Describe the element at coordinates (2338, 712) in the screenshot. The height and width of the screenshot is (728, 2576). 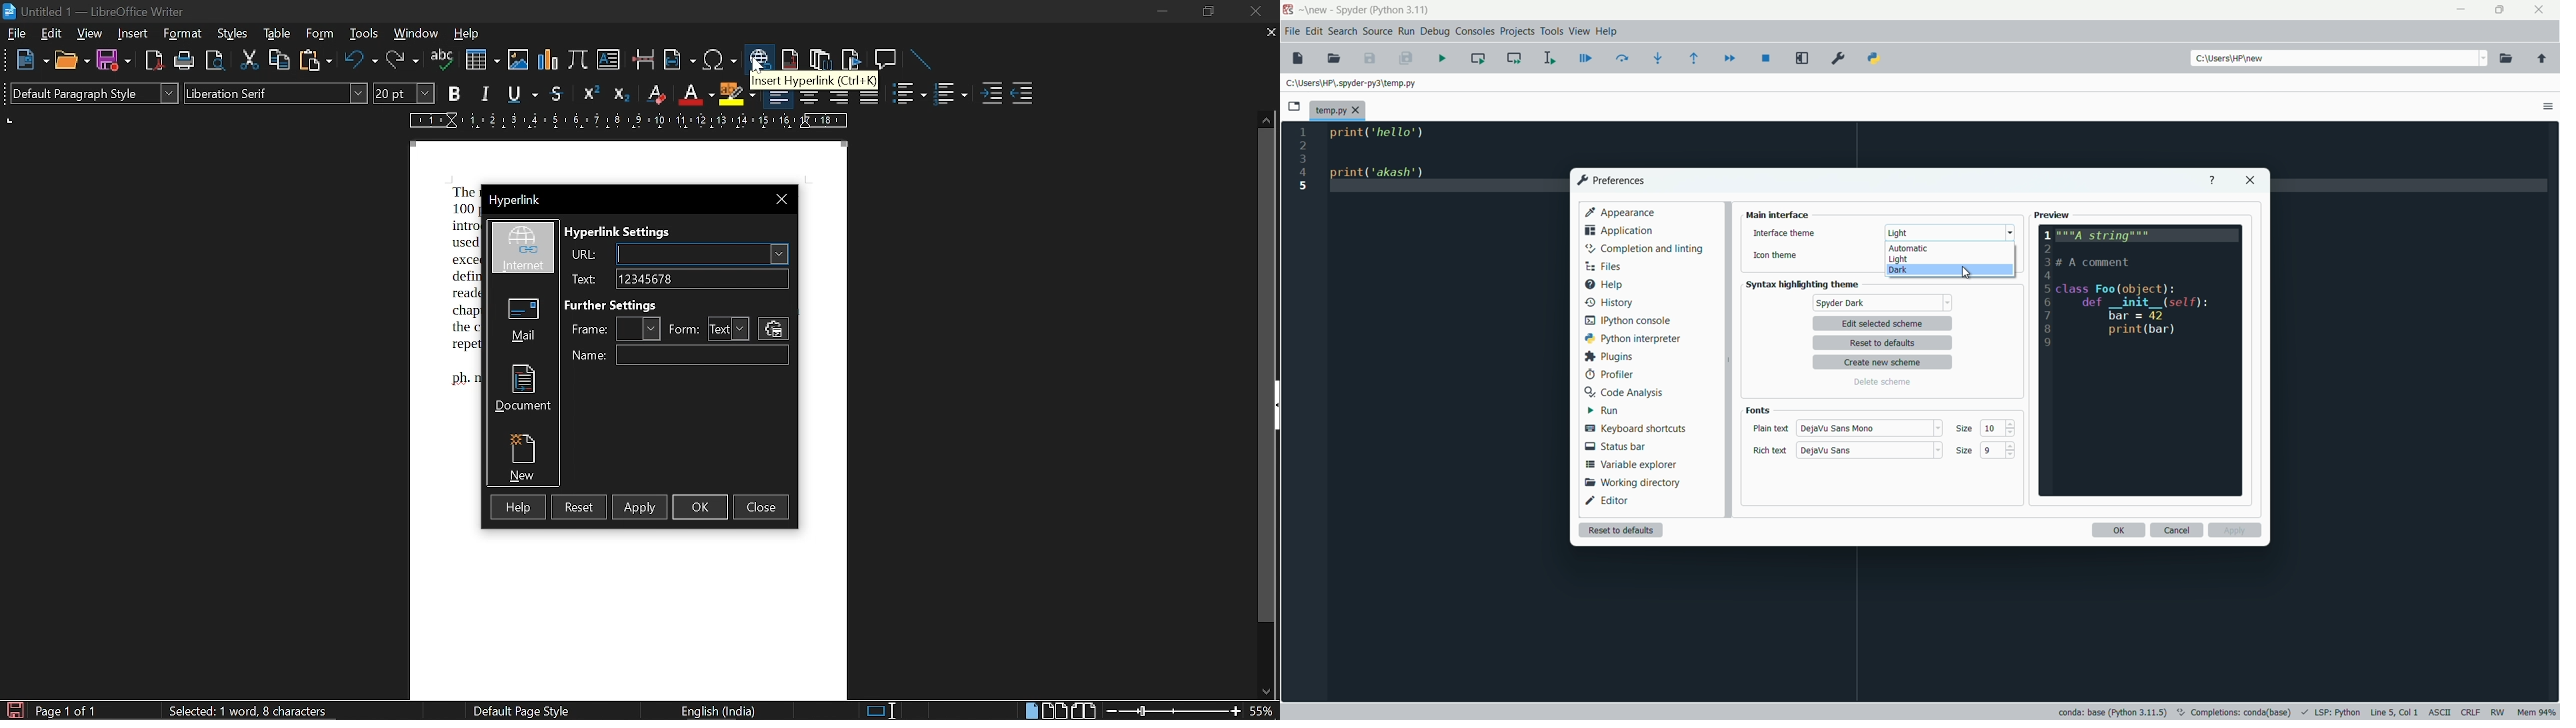
I see `LSP:Python` at that location.